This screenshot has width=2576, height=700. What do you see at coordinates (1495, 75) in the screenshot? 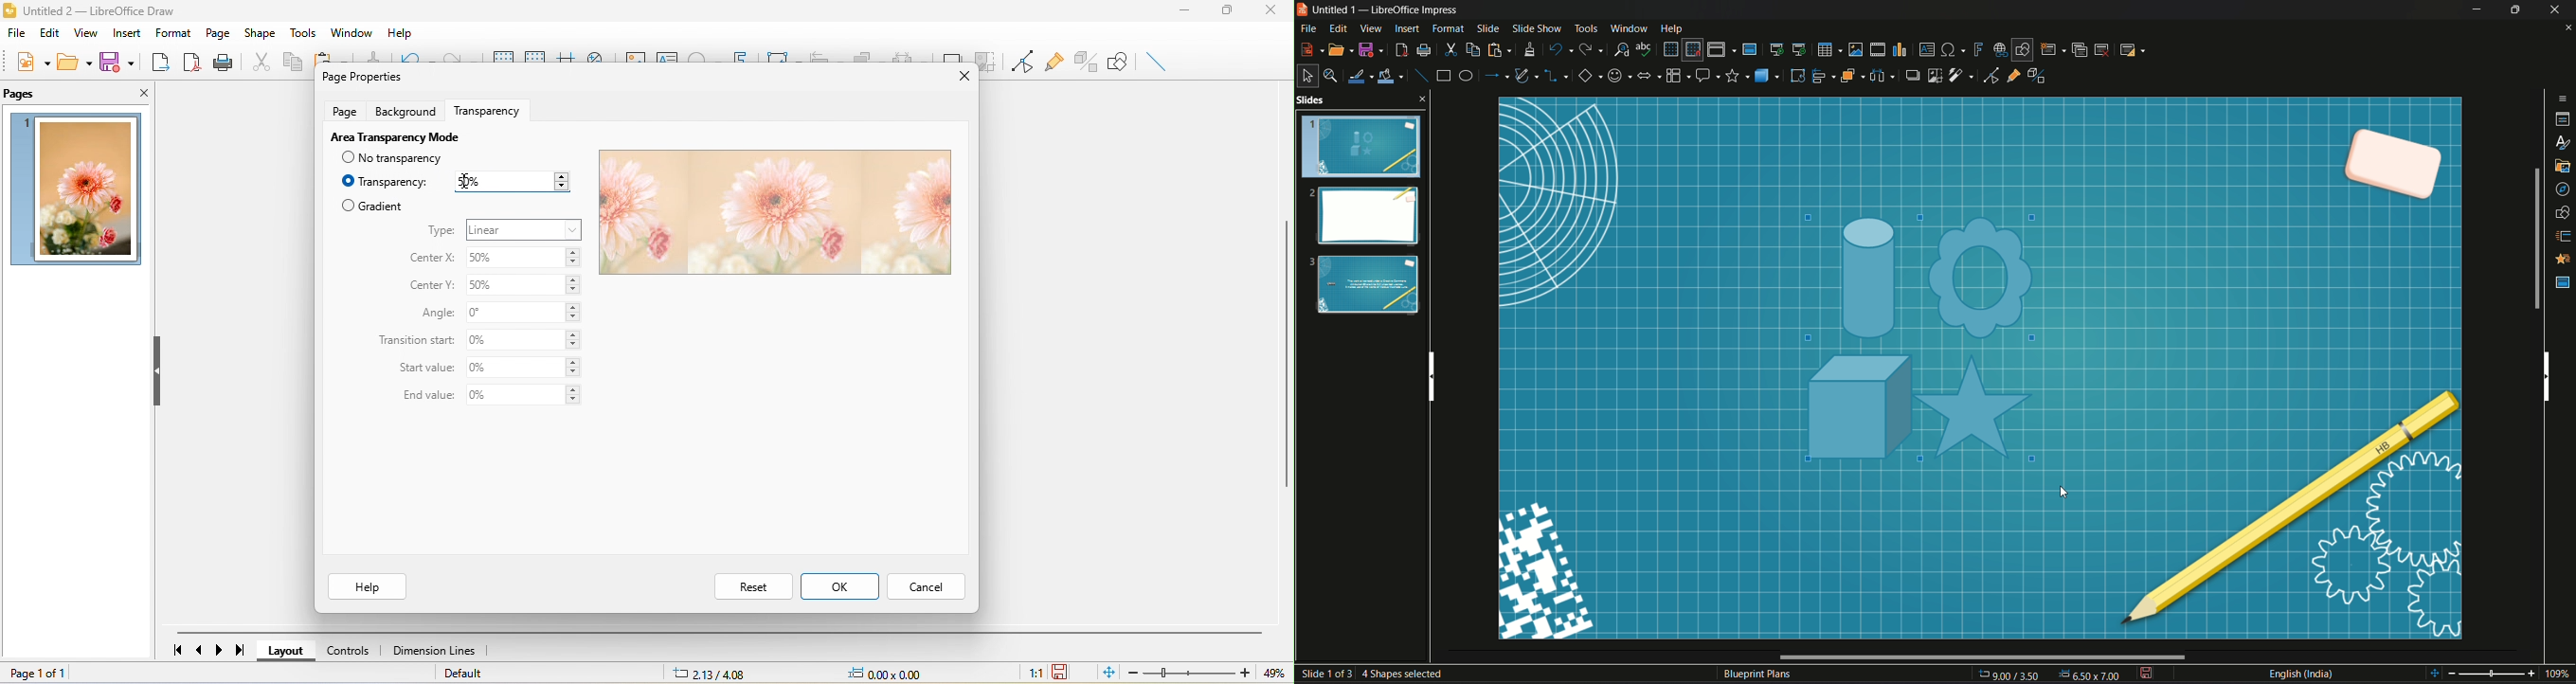
I see `lines and arrow` at bounding box center [1495, 75].